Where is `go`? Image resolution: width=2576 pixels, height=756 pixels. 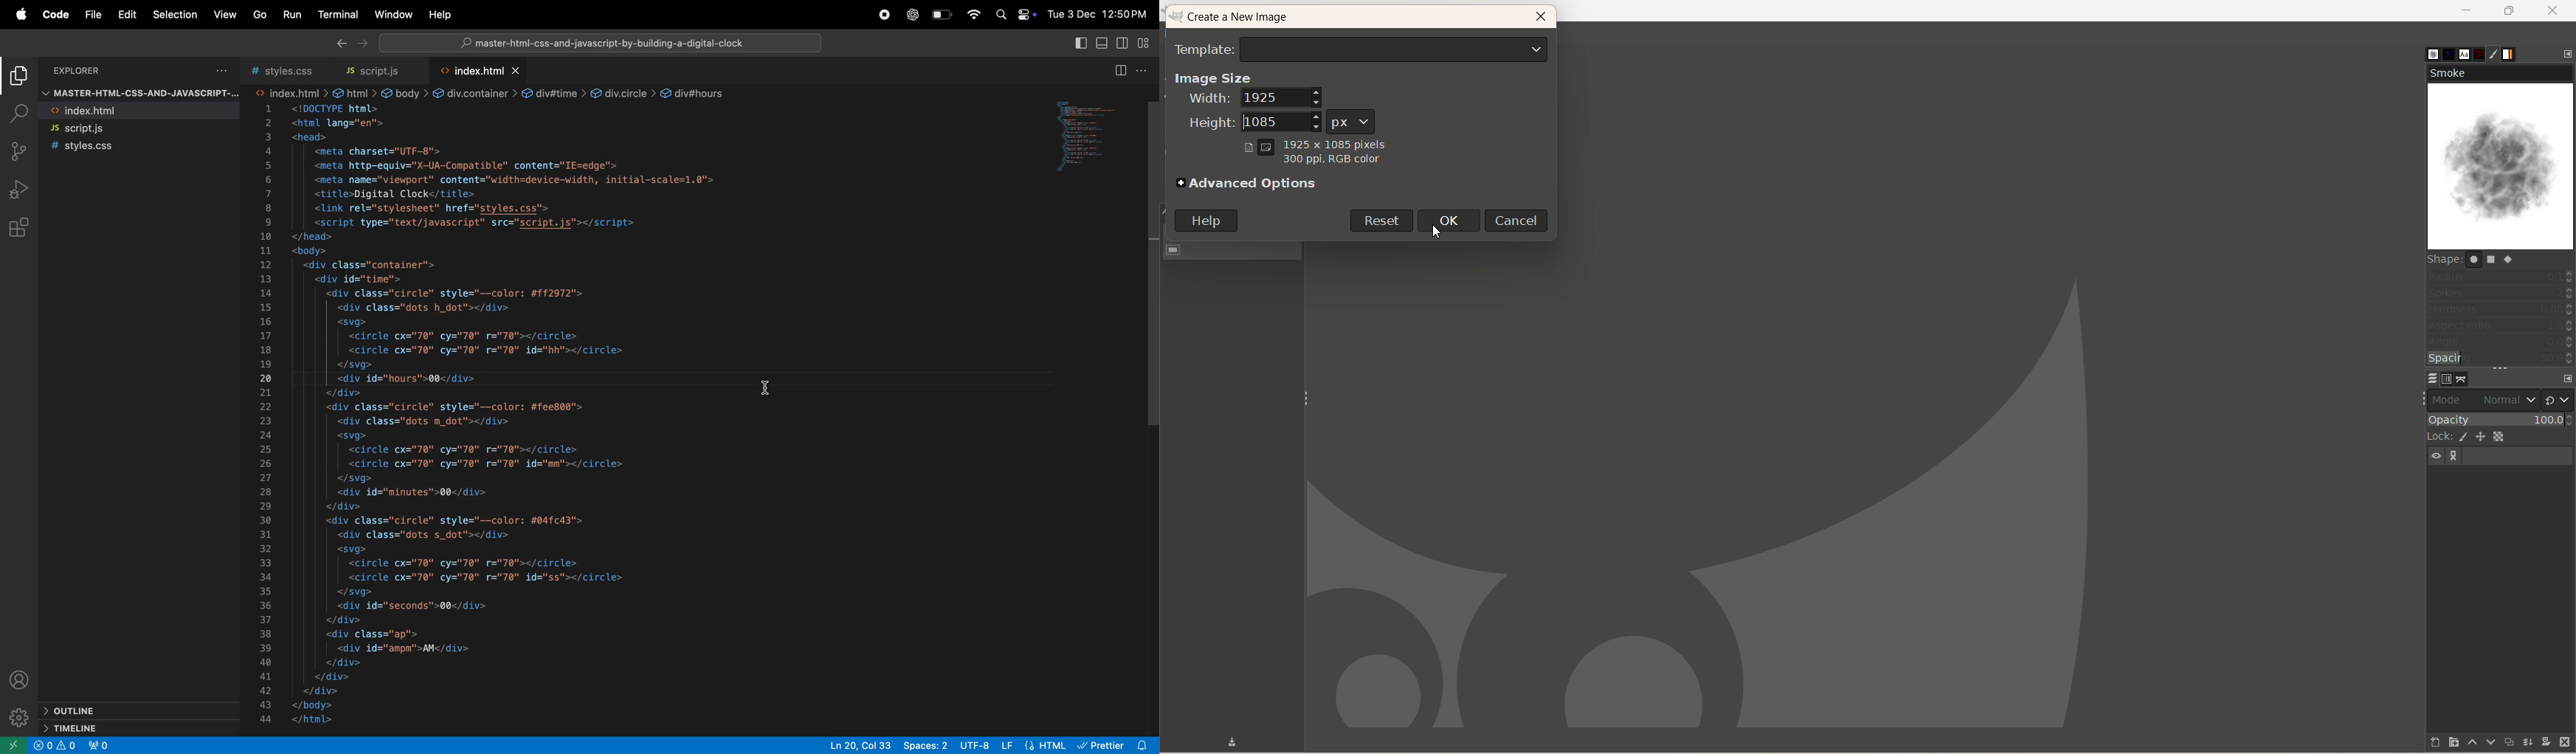 go is located at coordinates (260, 14).